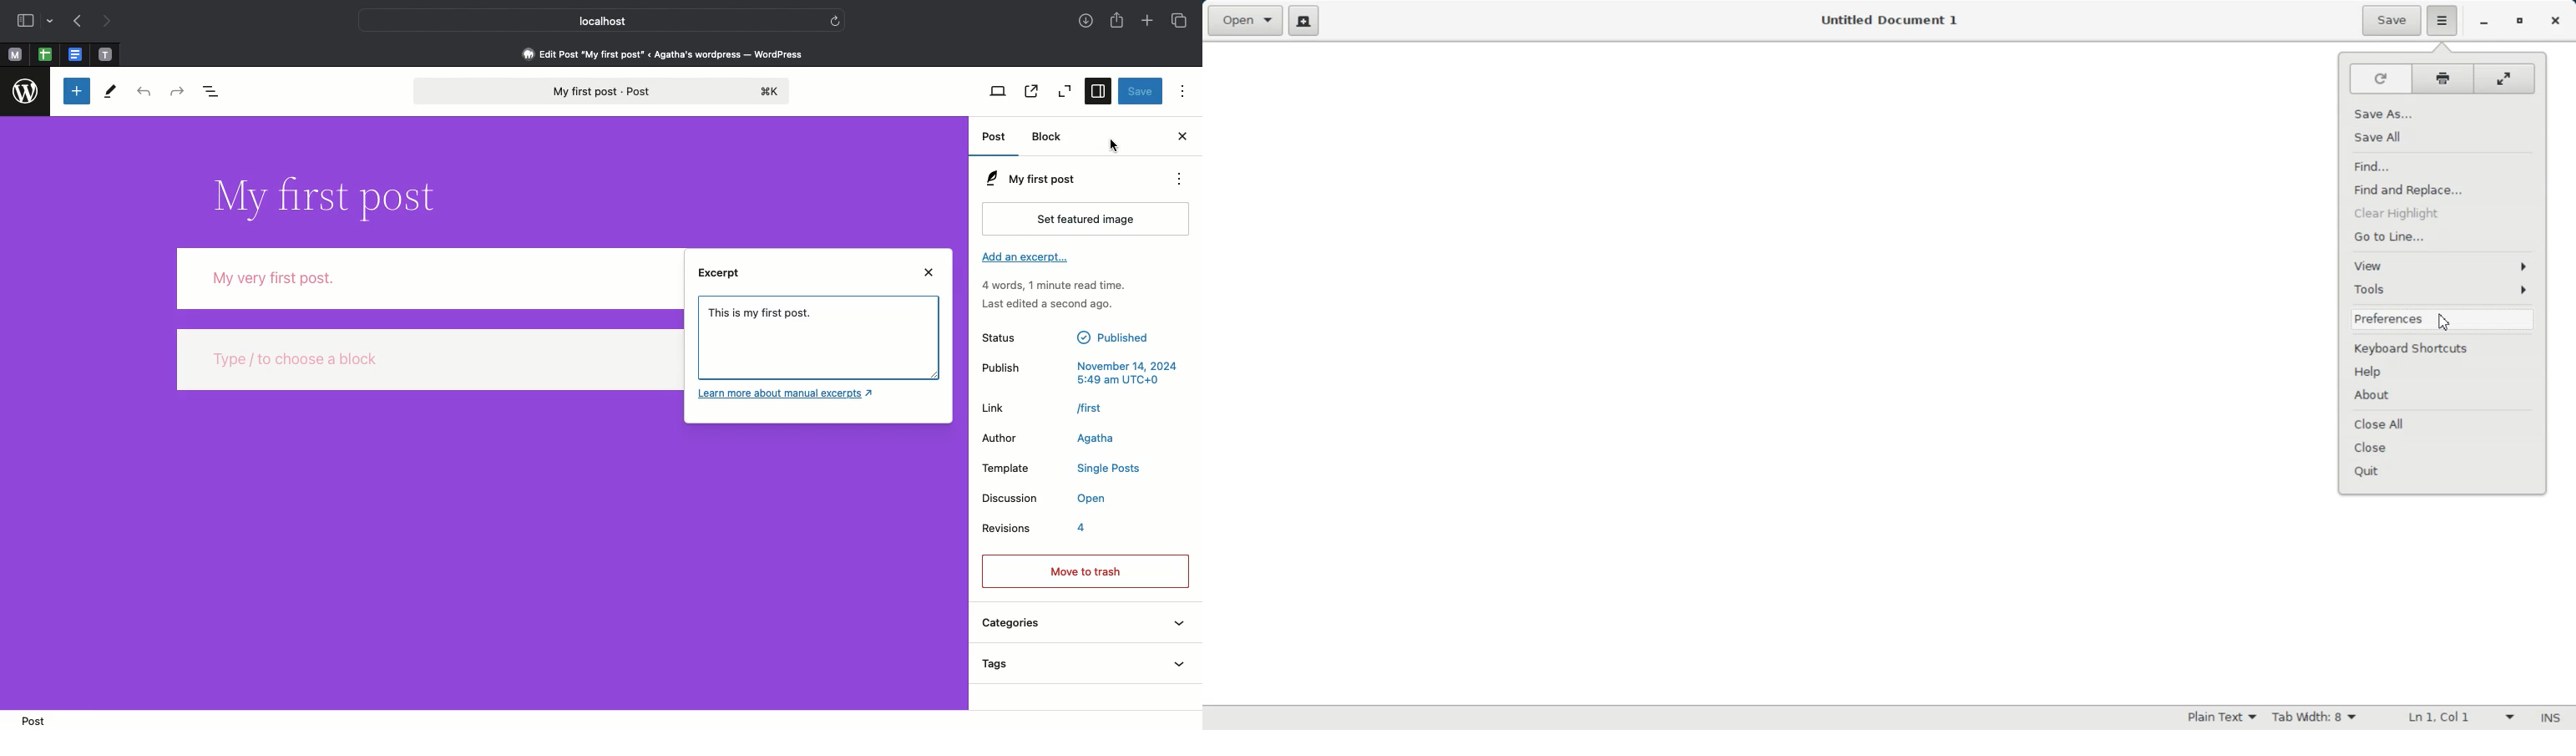  Describe the element at coordinates (322, 194) in the screenshot. I see `Title` at that location.